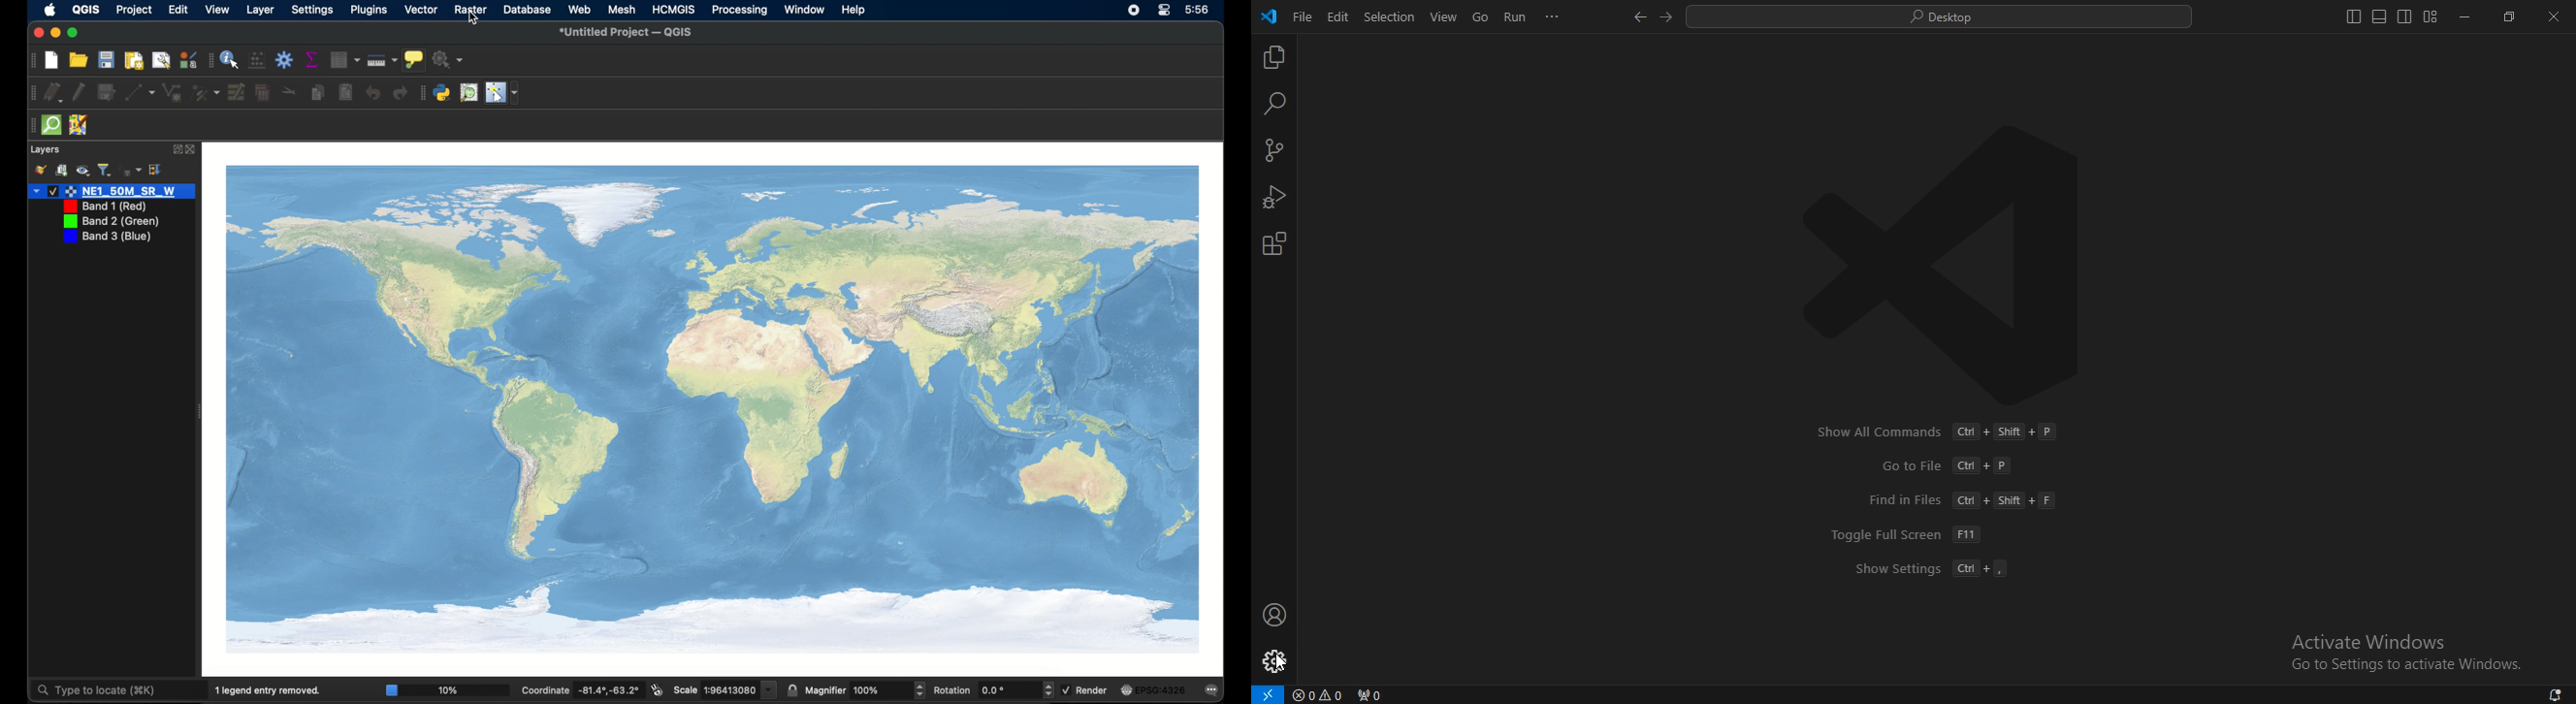 This screenshot has width=2576, height=728. I want to click on text, so click(2370, 641).